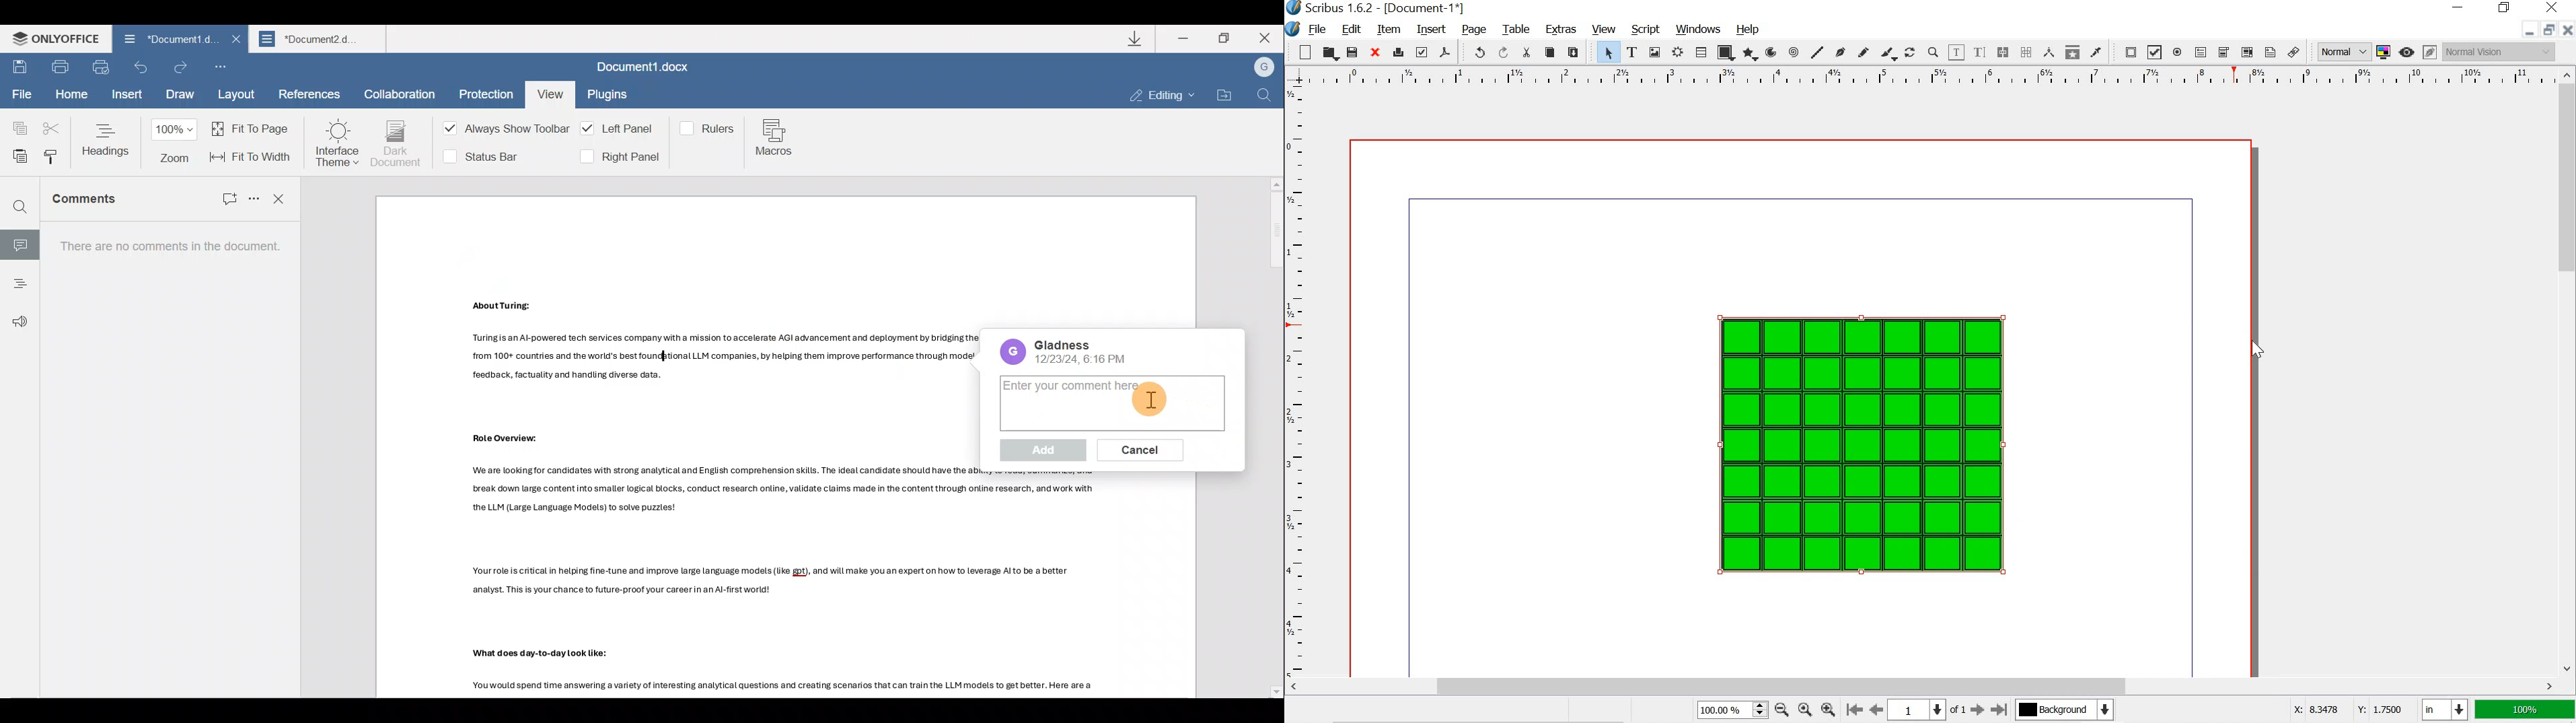  What do you see at coordinates (1979, 52) in the screenshot?
I see `edit text with story editor` at bounding box center [1979, 52].